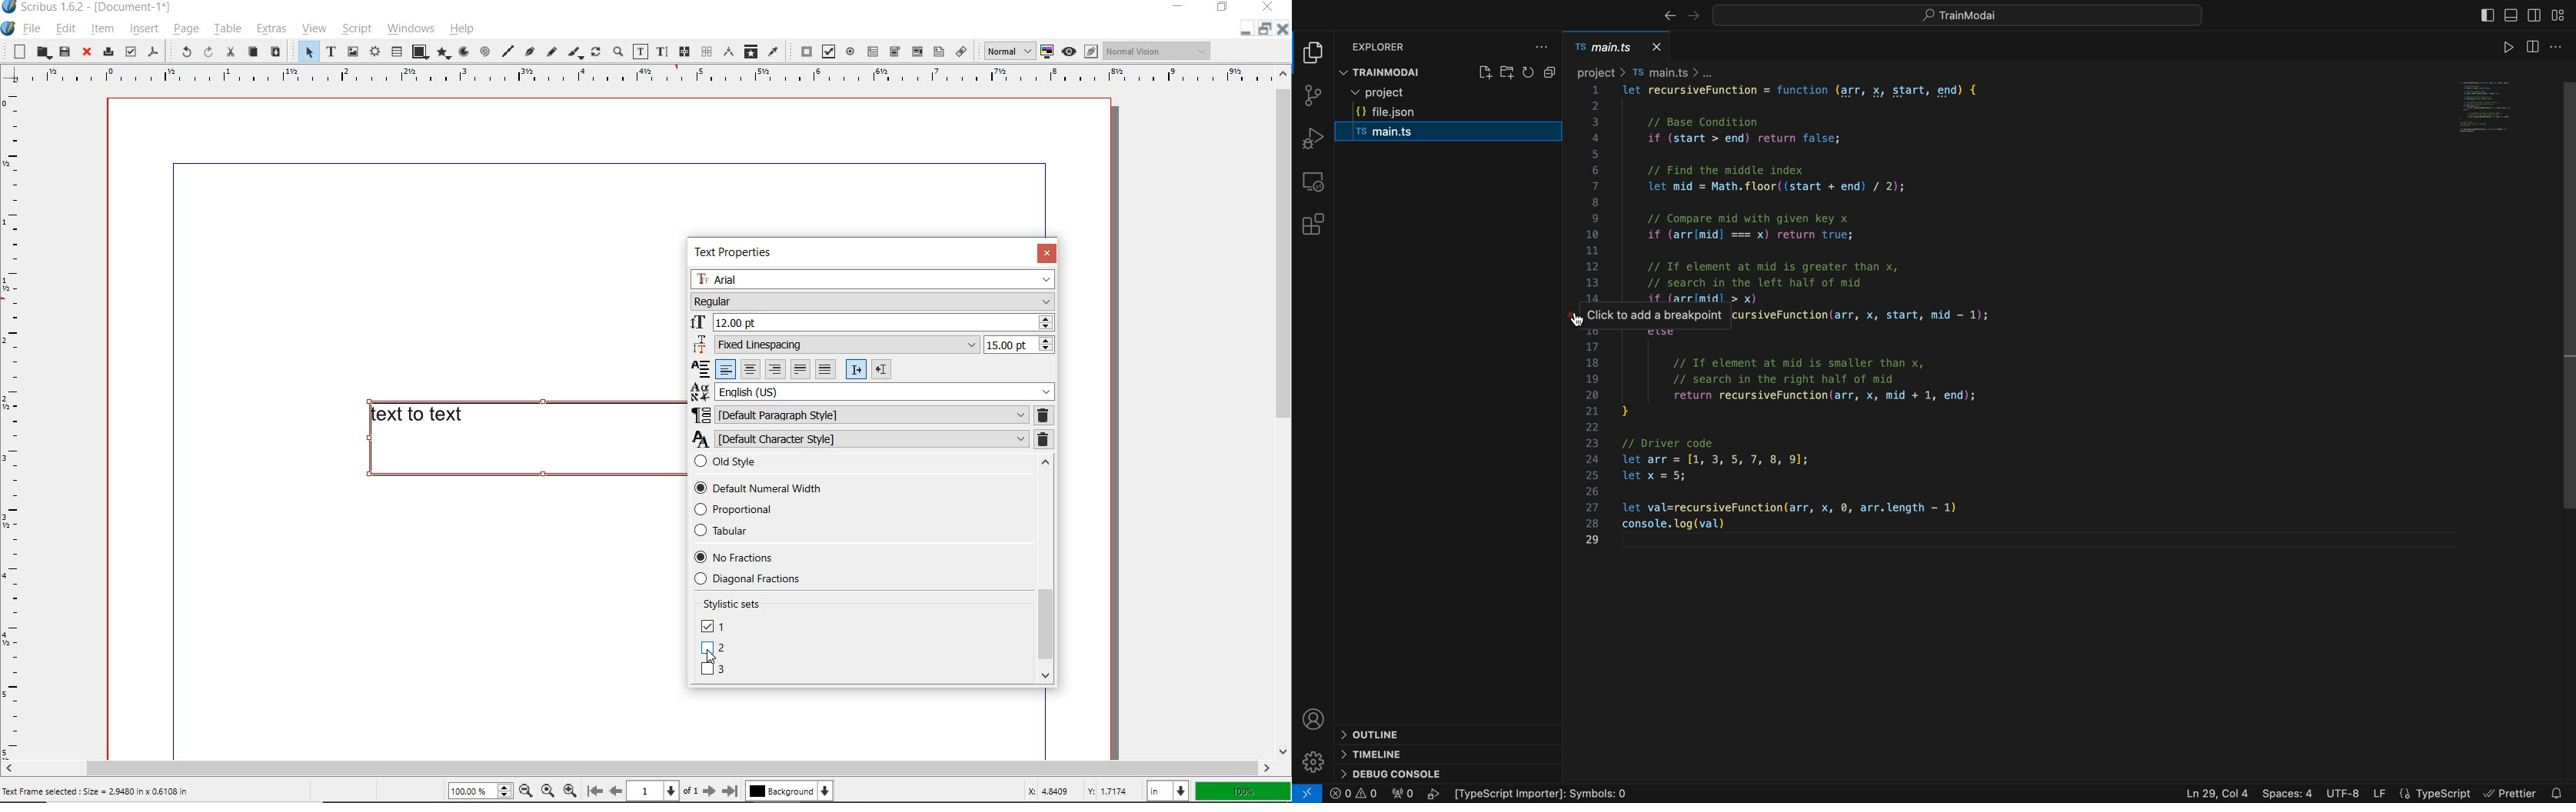 The image size is (2576, 812). Describe the element at coordinates (790, 792) in the screenshot. I see `Background` at that location.